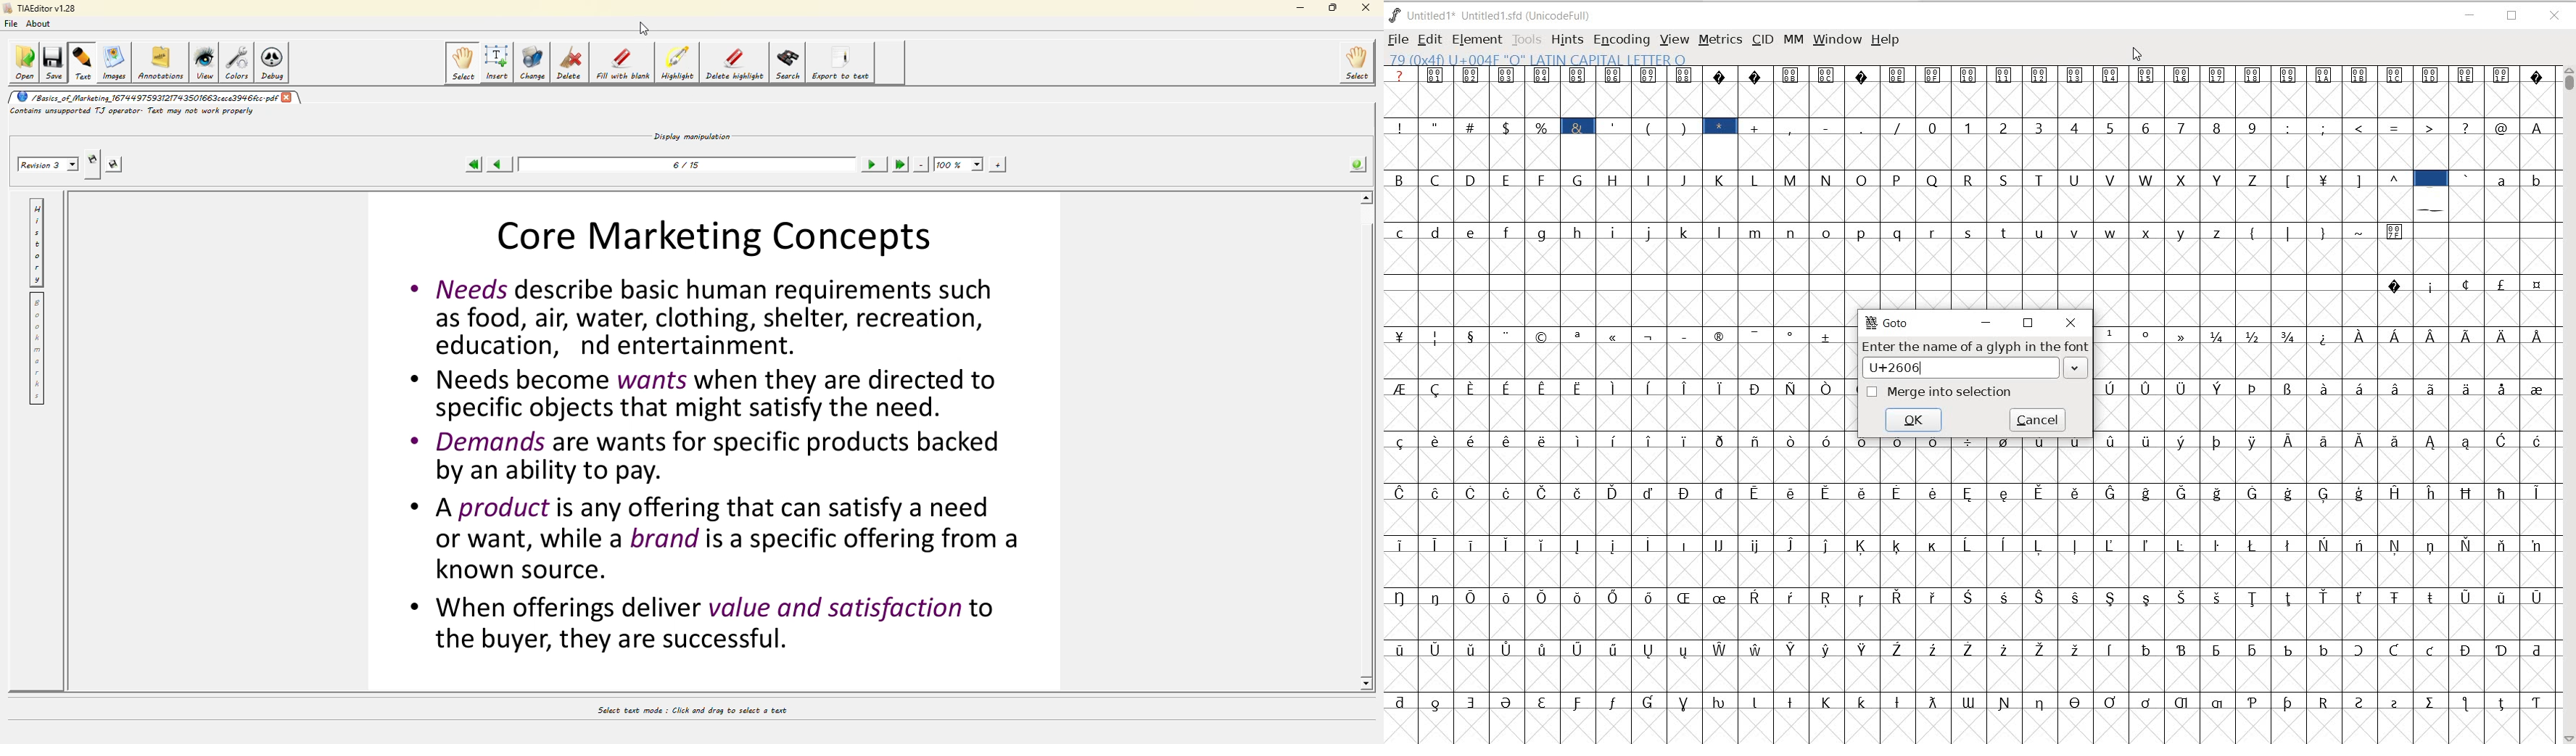  I want to click on CID, so click(1762, 41).